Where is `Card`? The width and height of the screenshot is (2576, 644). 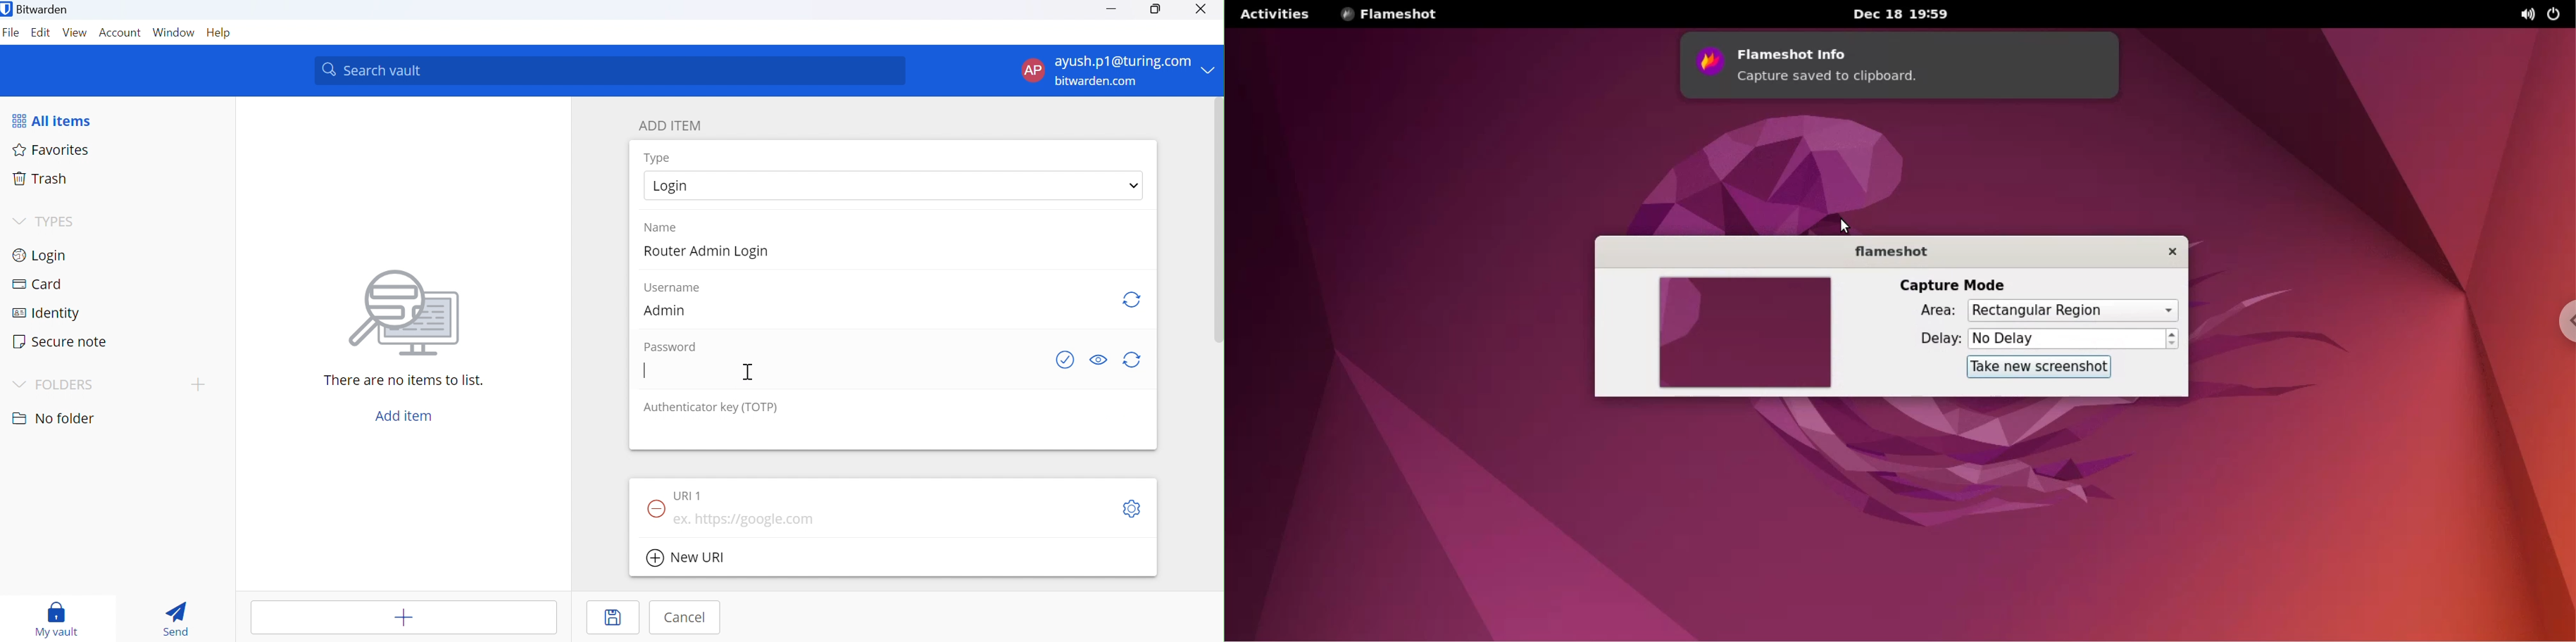
Card is located at coordinates (38, 285).